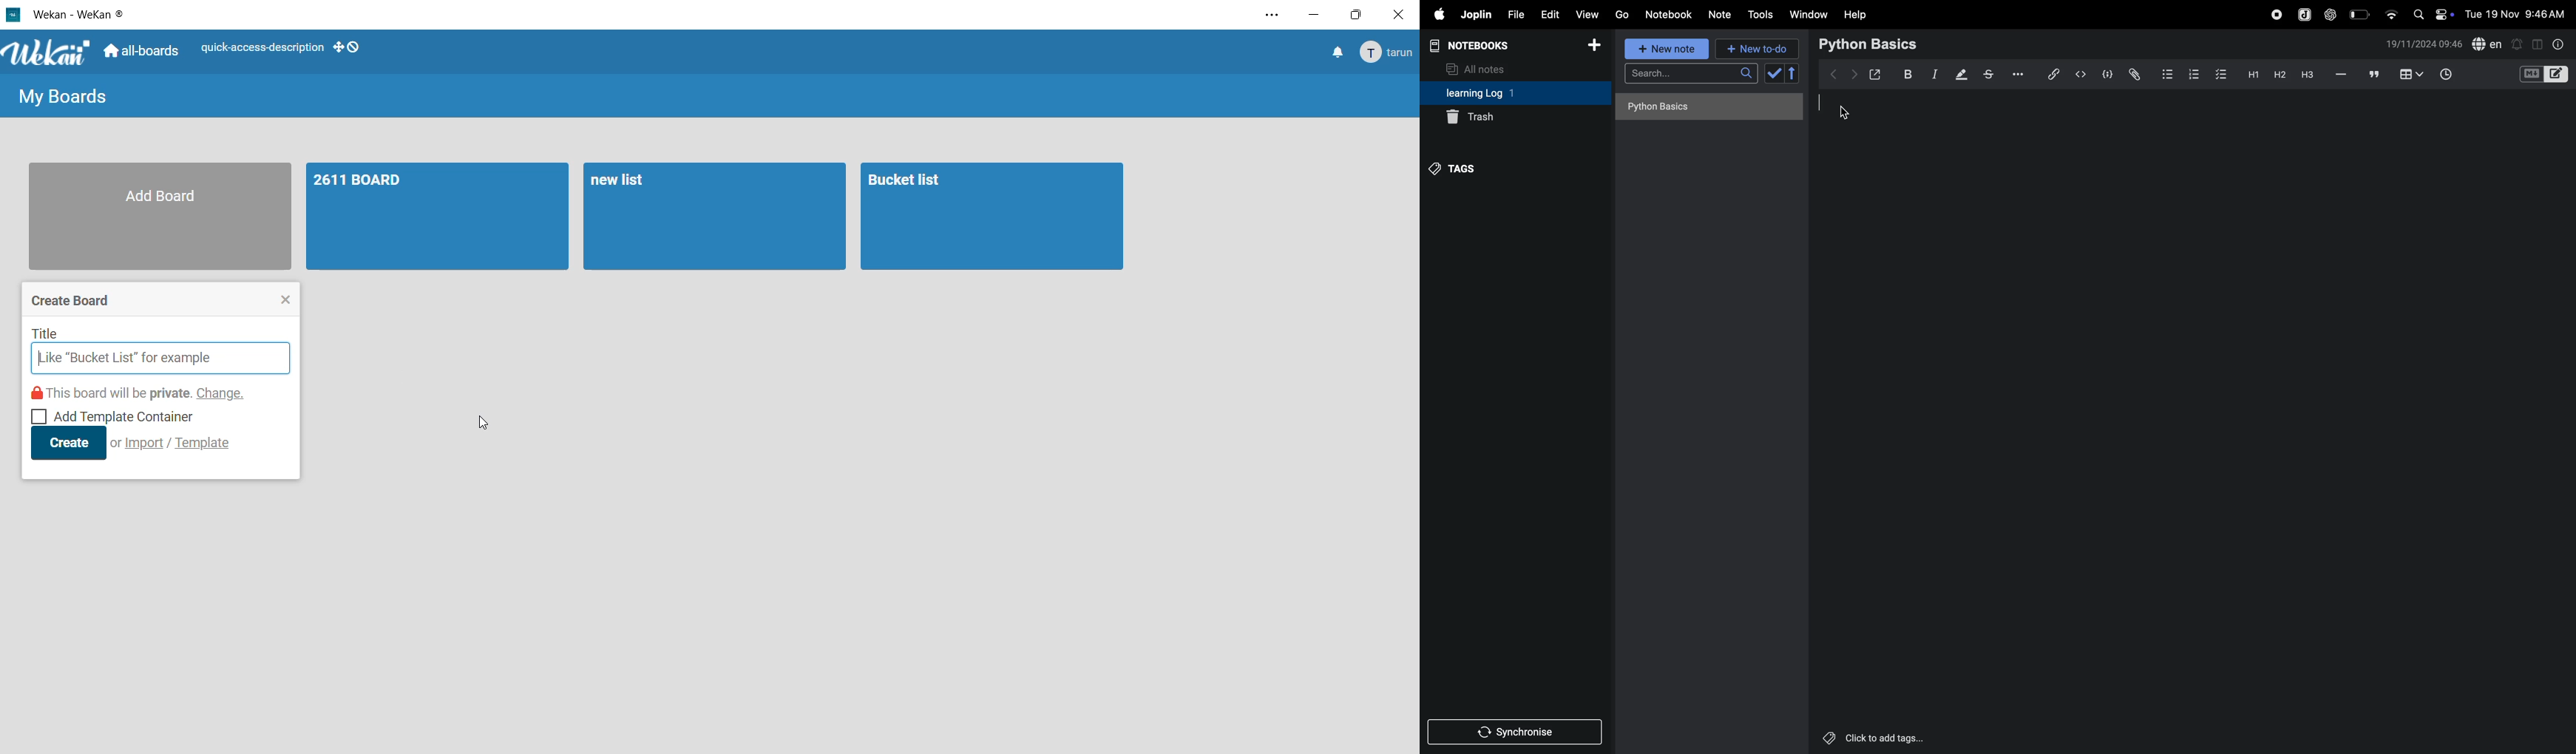 This screenshot has height=756, width=2576. What do you see at coordinates (1856, 14) in the screenshot?
I see `help` at bounding box center [1856, 14].